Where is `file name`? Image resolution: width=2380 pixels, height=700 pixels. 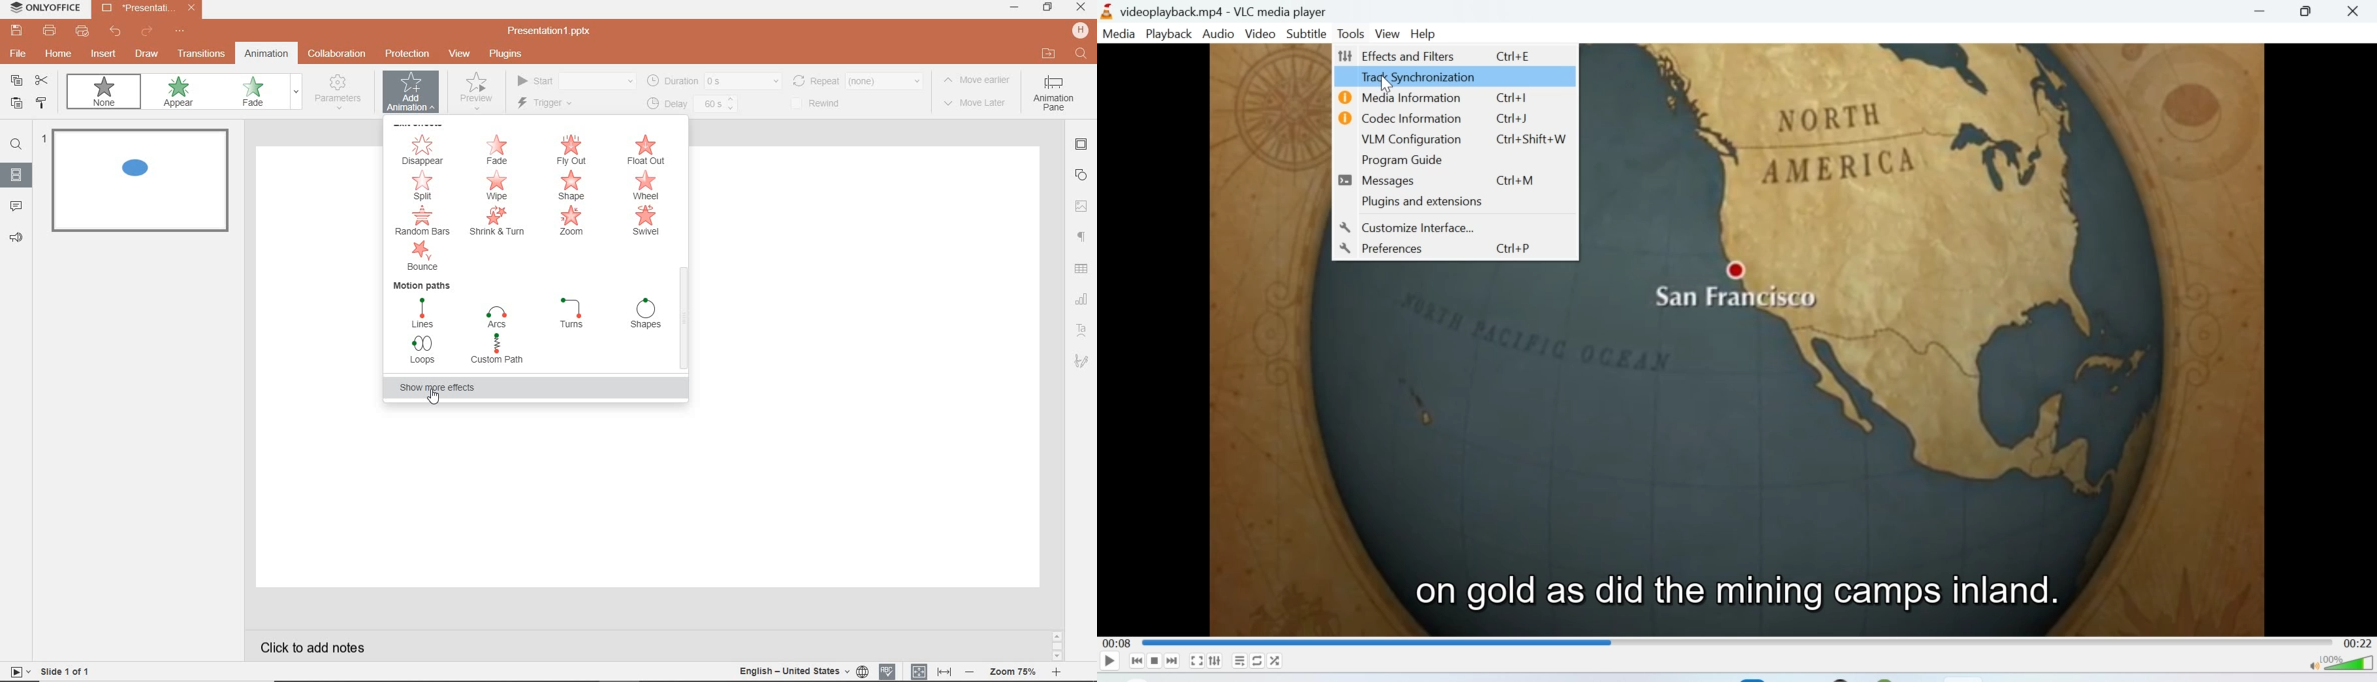 file name is located at coordinates (149, 9).